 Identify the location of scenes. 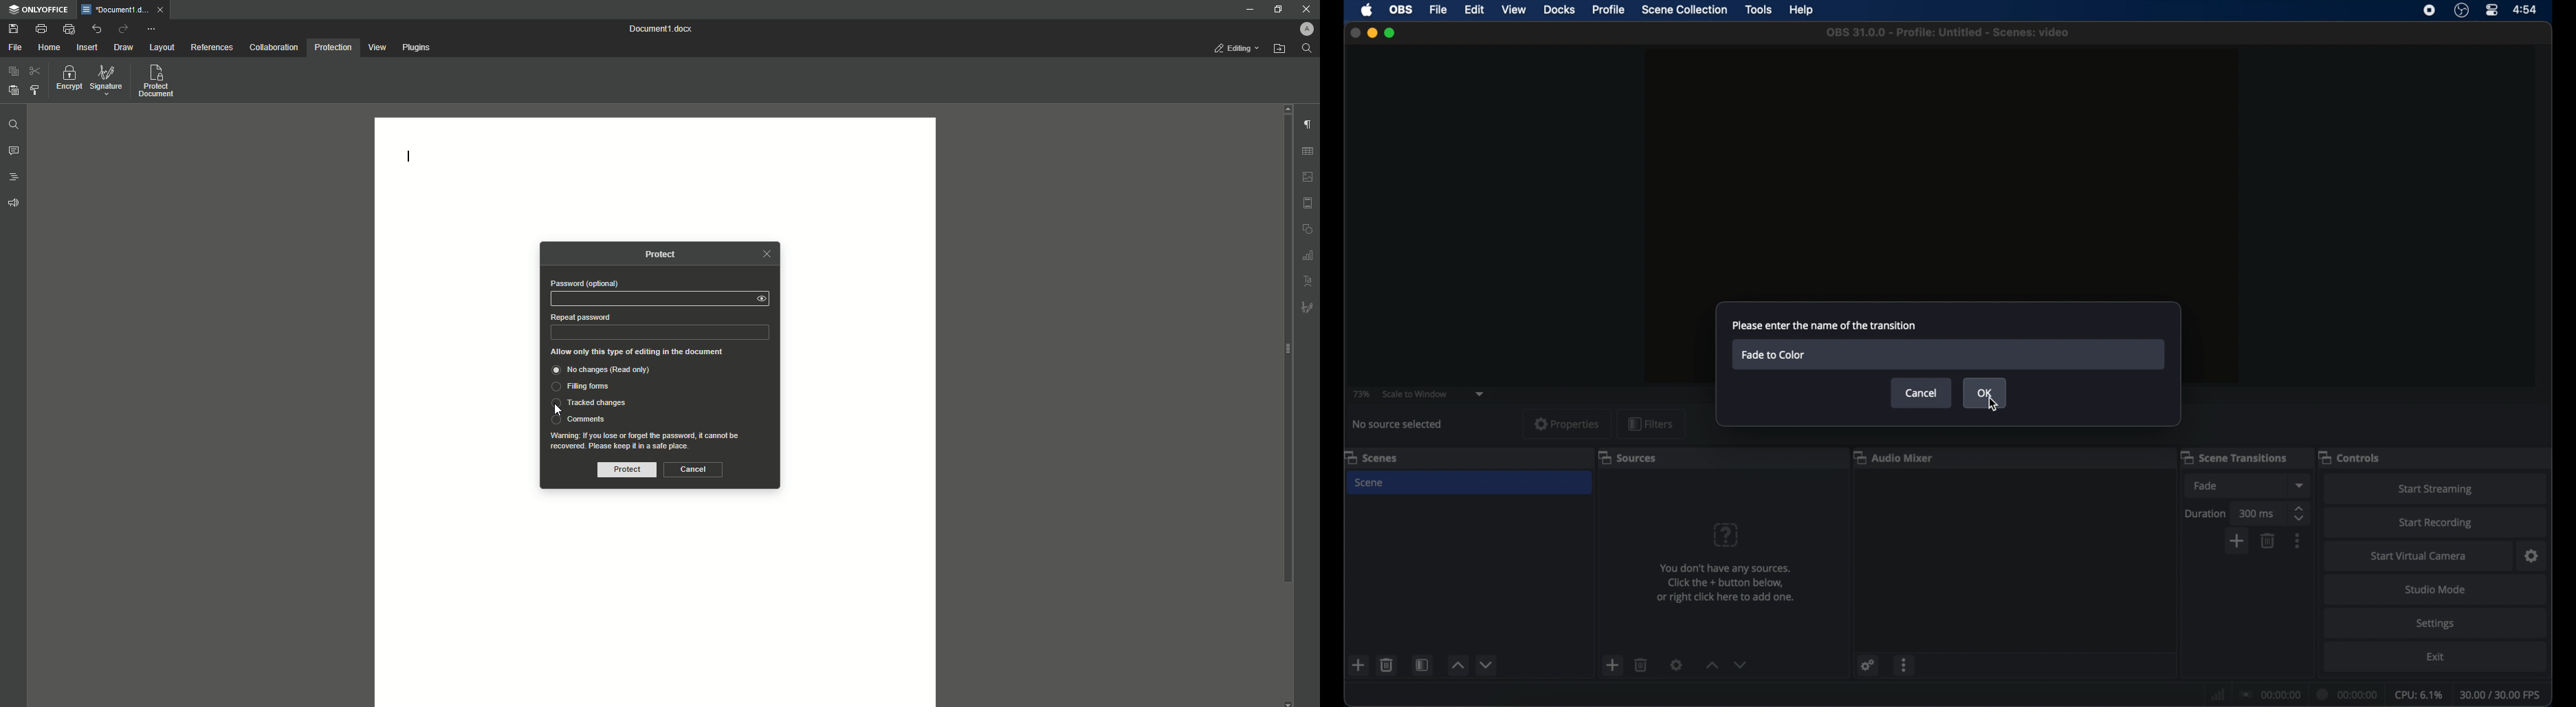
(1370, 457).